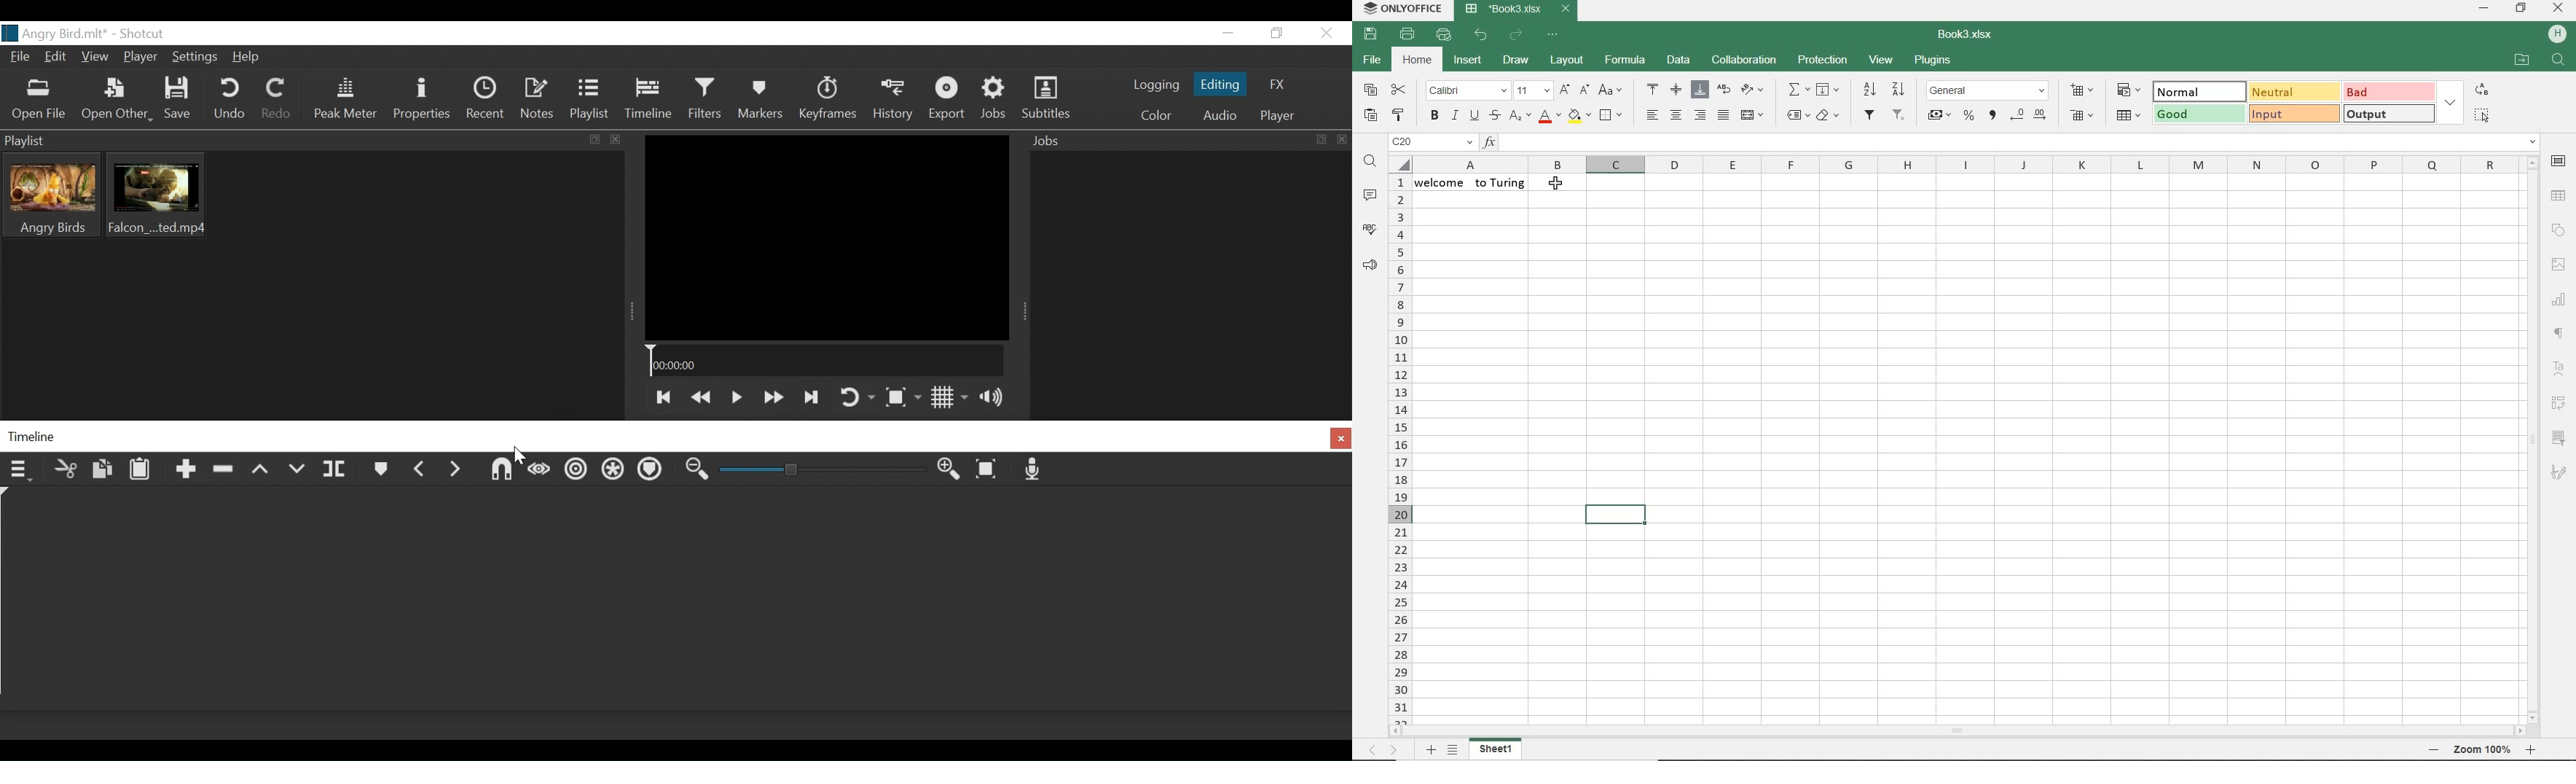  Describe the element at coordinates (1369, 266) in the screenshot. I see `feedback & support` at that location.